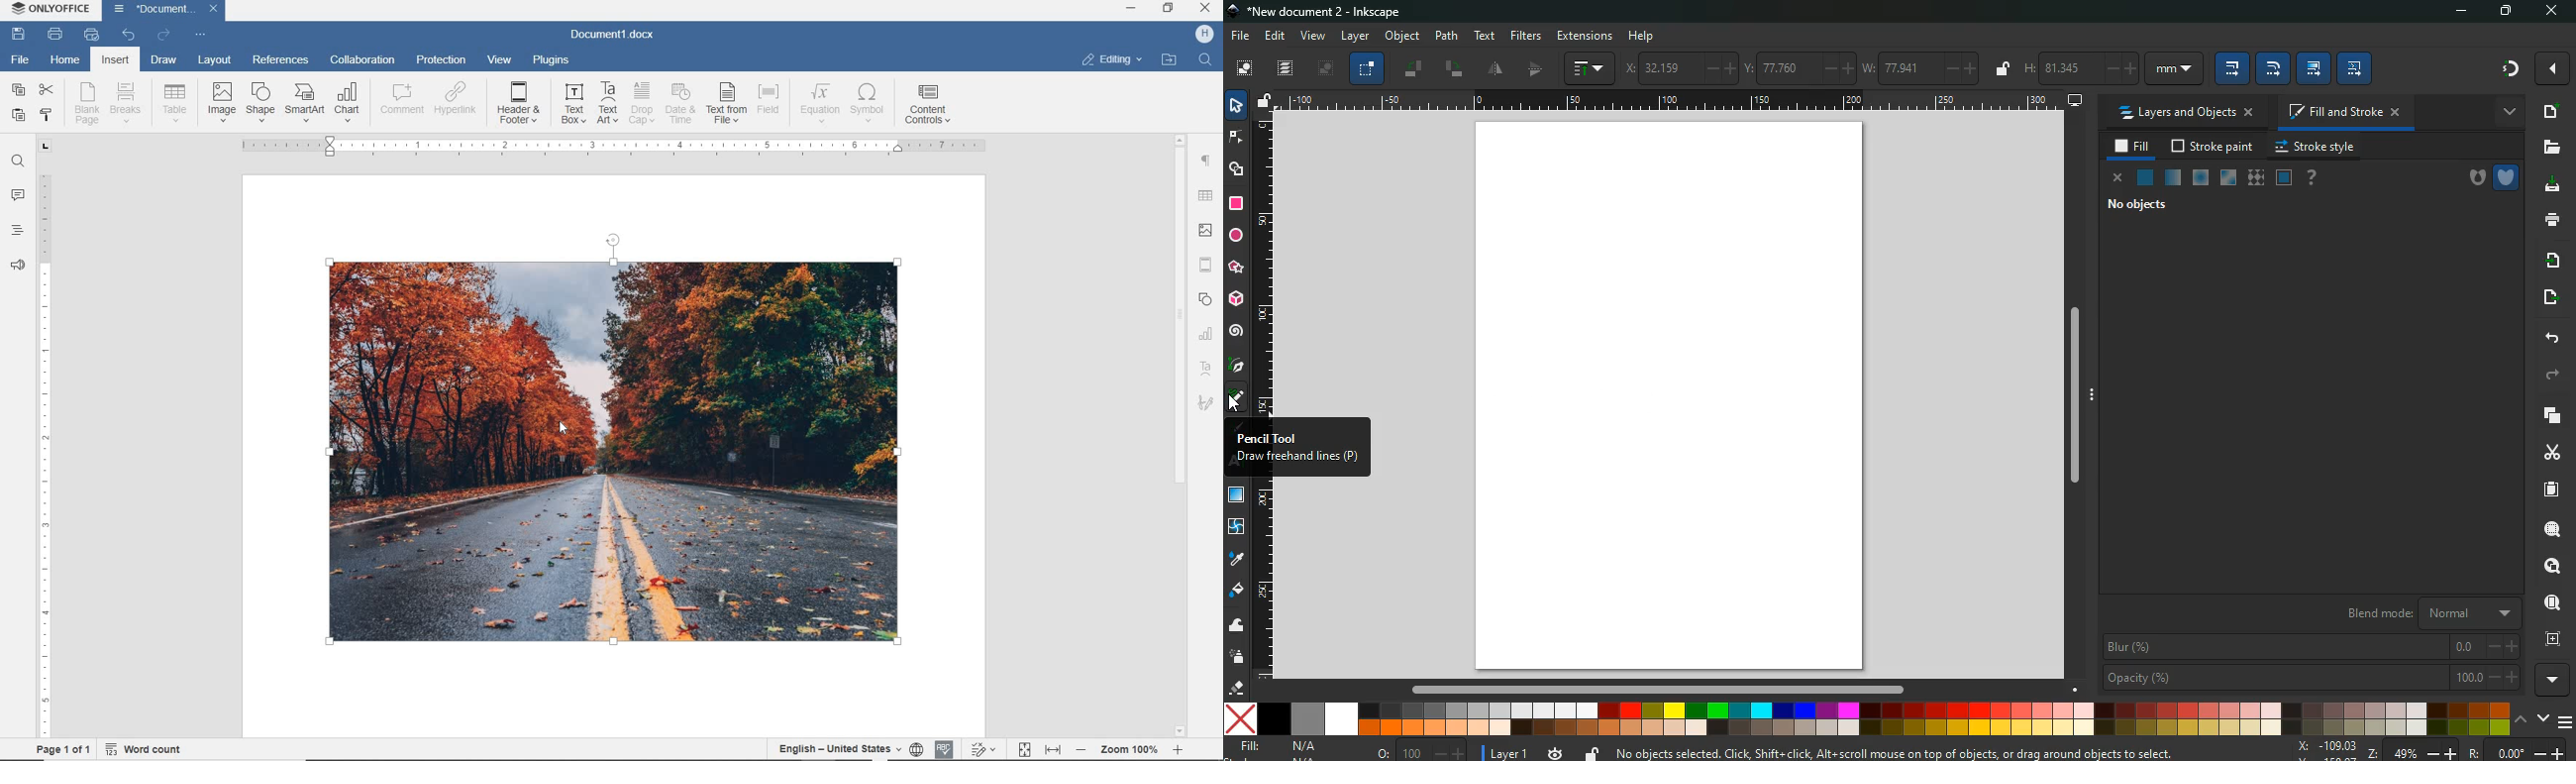  Describe the element at coordinates (47, 9) in the screenshot. I see `ONLYOFFICE (Application name)` at that location.